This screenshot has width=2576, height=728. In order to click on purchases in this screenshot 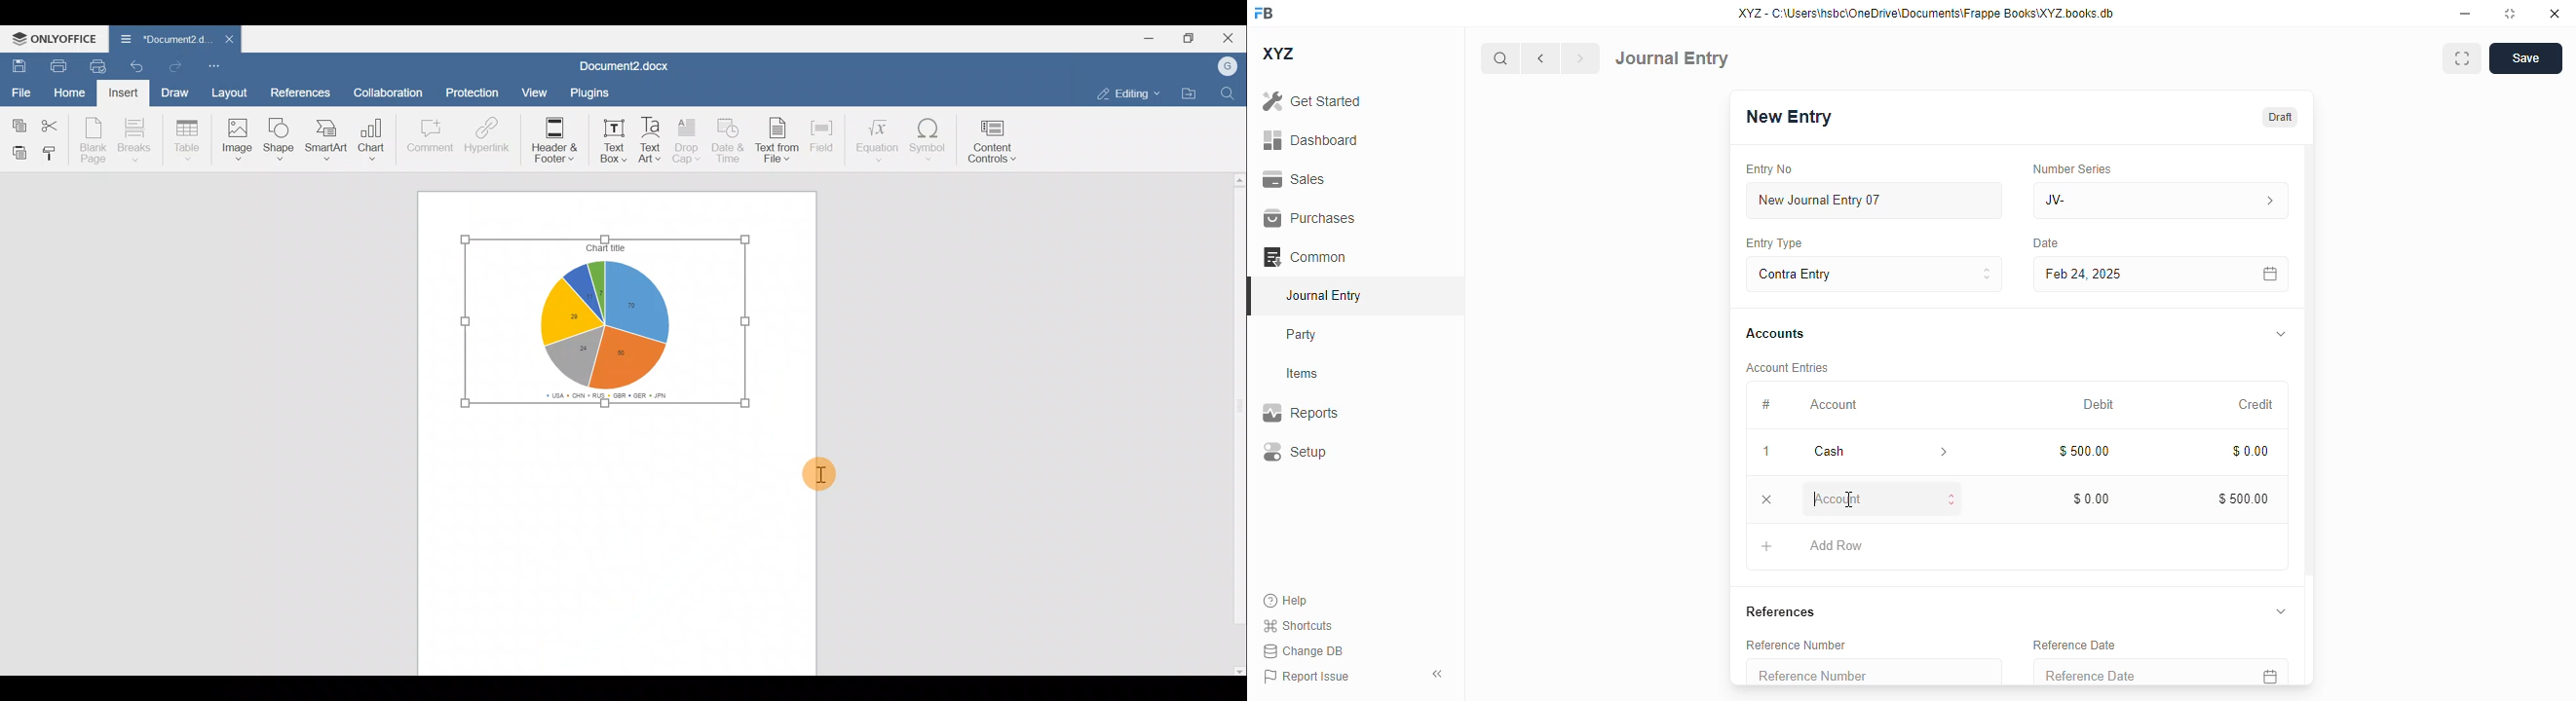, I will do `click(1311, 218)`.